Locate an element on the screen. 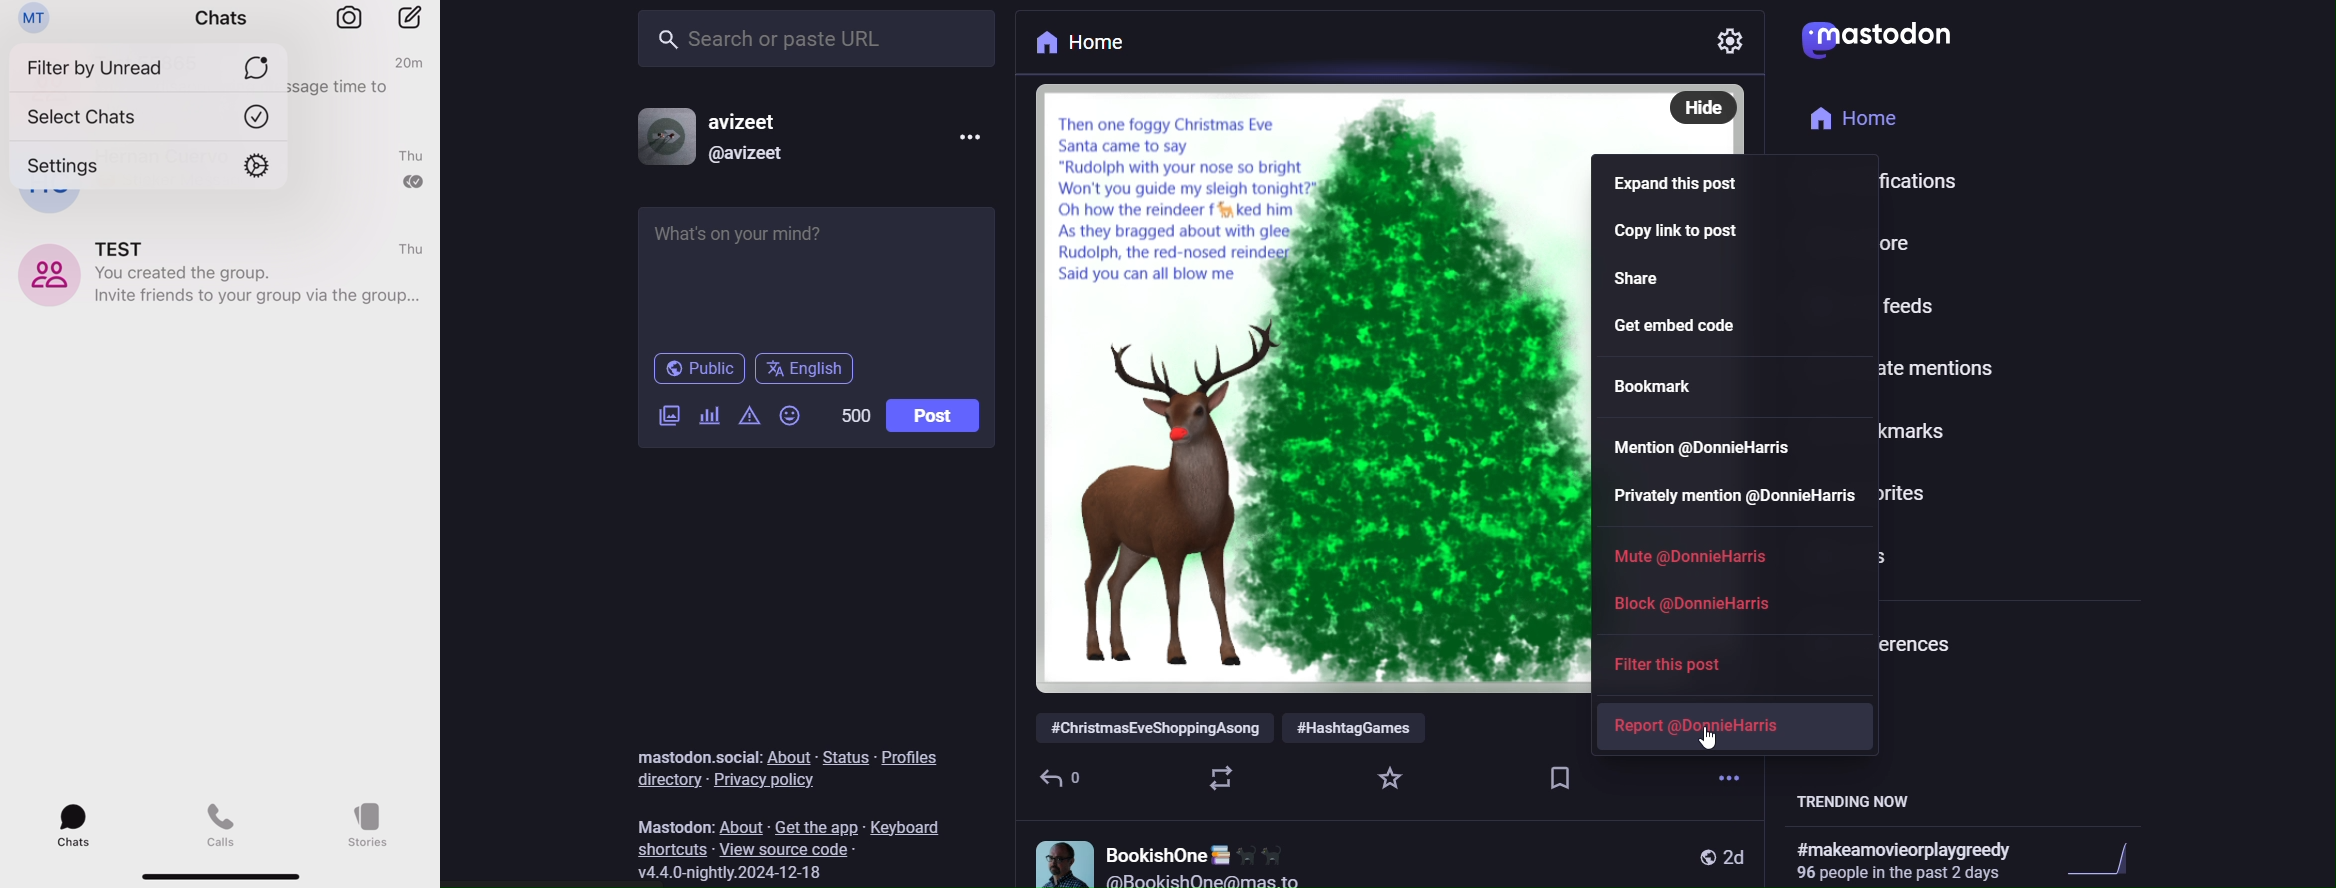  new chat is located at coordinates (411, 18).